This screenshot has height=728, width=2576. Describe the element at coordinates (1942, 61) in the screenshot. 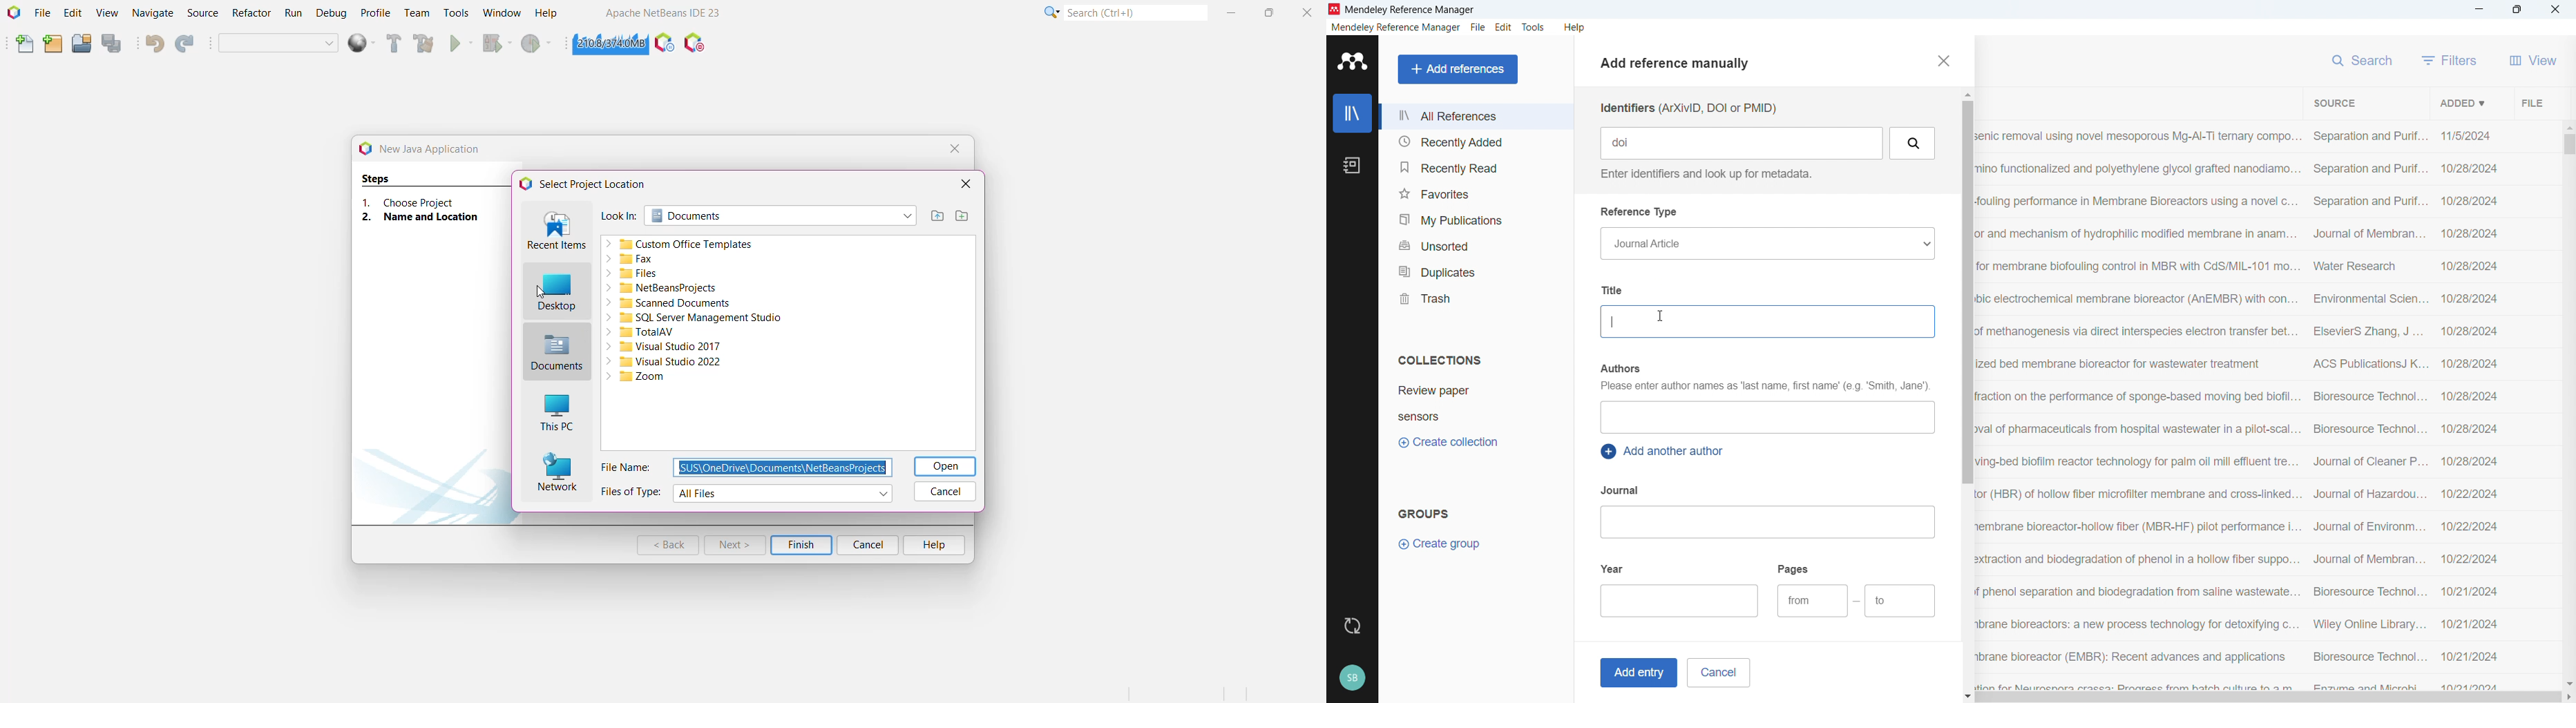

I see `close pane` at that location.